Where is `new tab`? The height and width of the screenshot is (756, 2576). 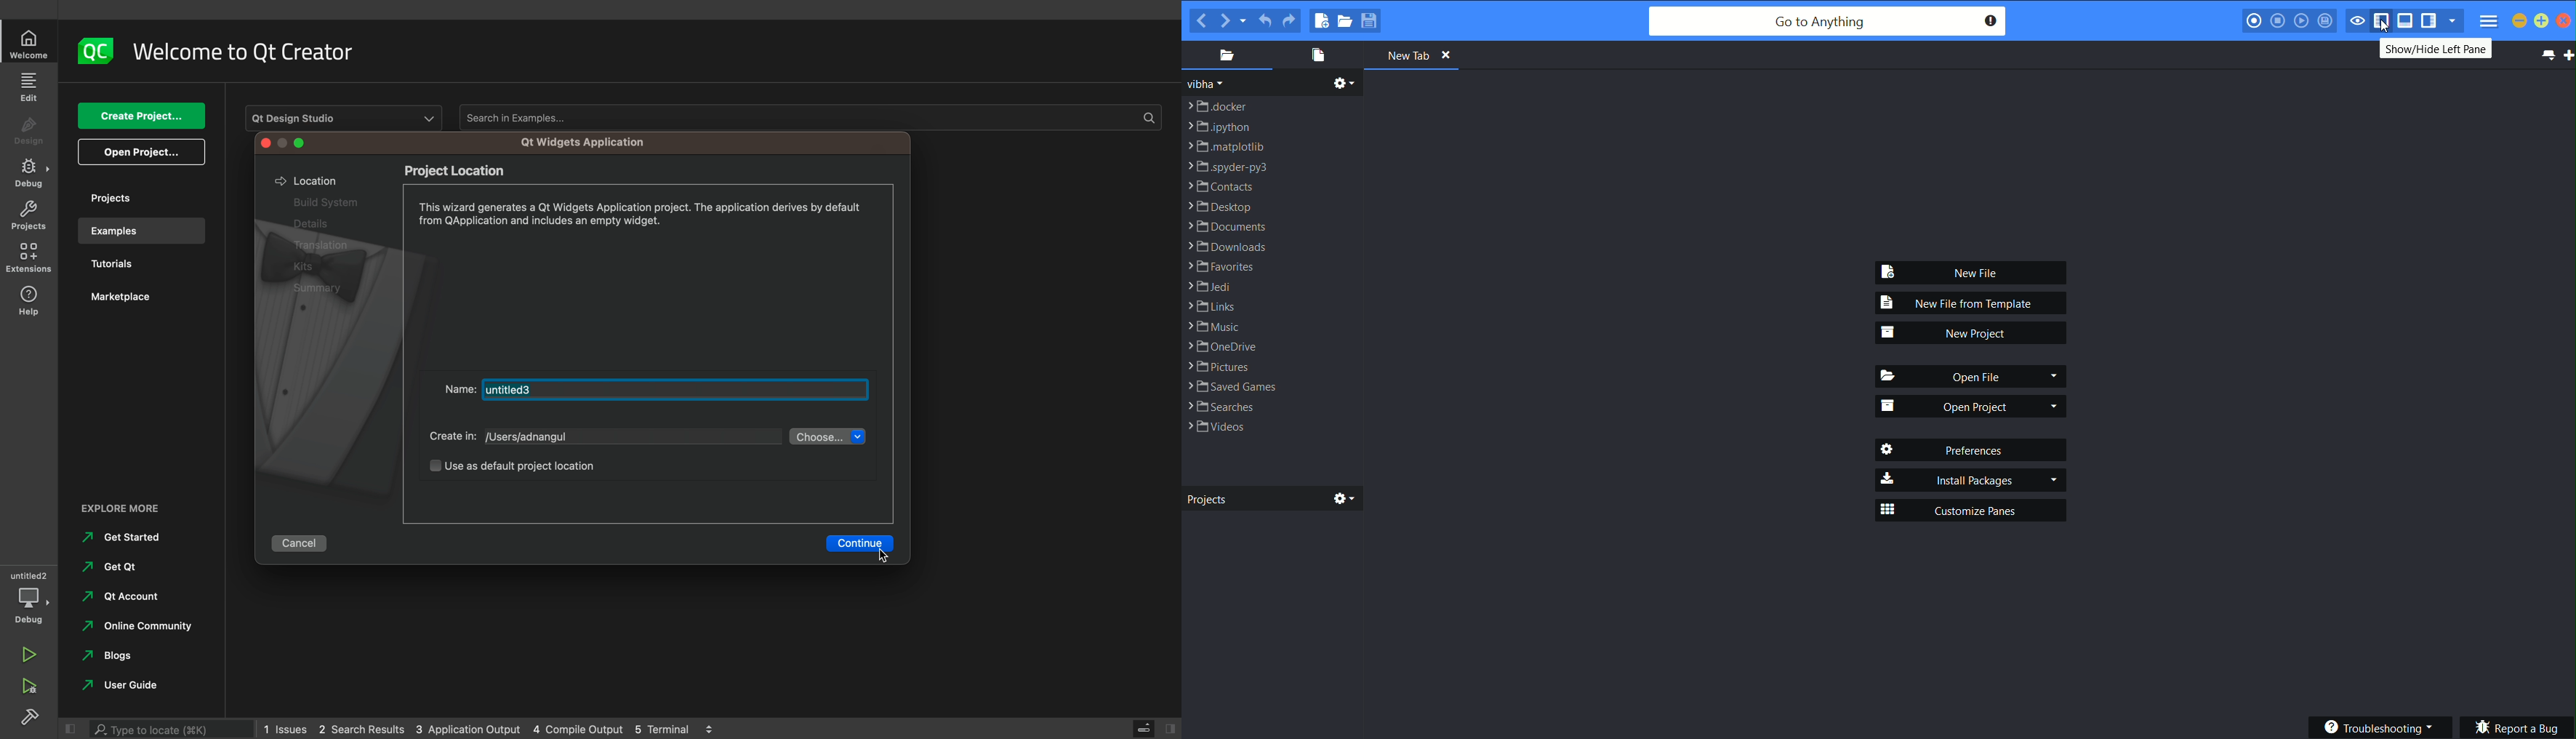 new tab is located at coordinates (1415, 57).